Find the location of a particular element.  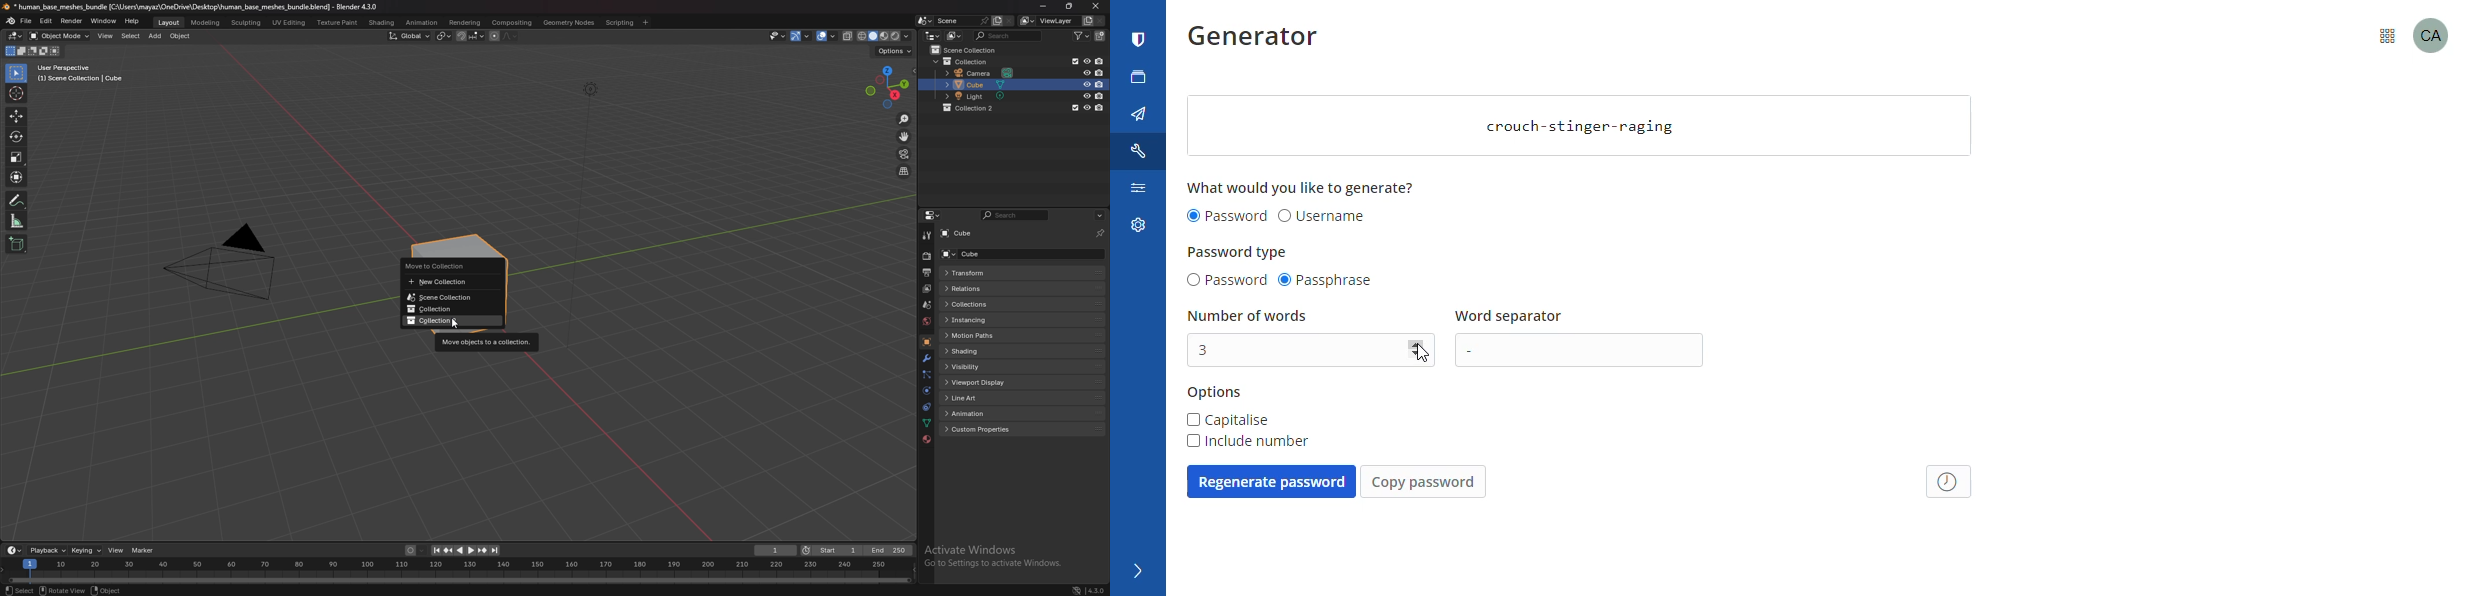

hide in viewport is located at coordinates (1087, 95).